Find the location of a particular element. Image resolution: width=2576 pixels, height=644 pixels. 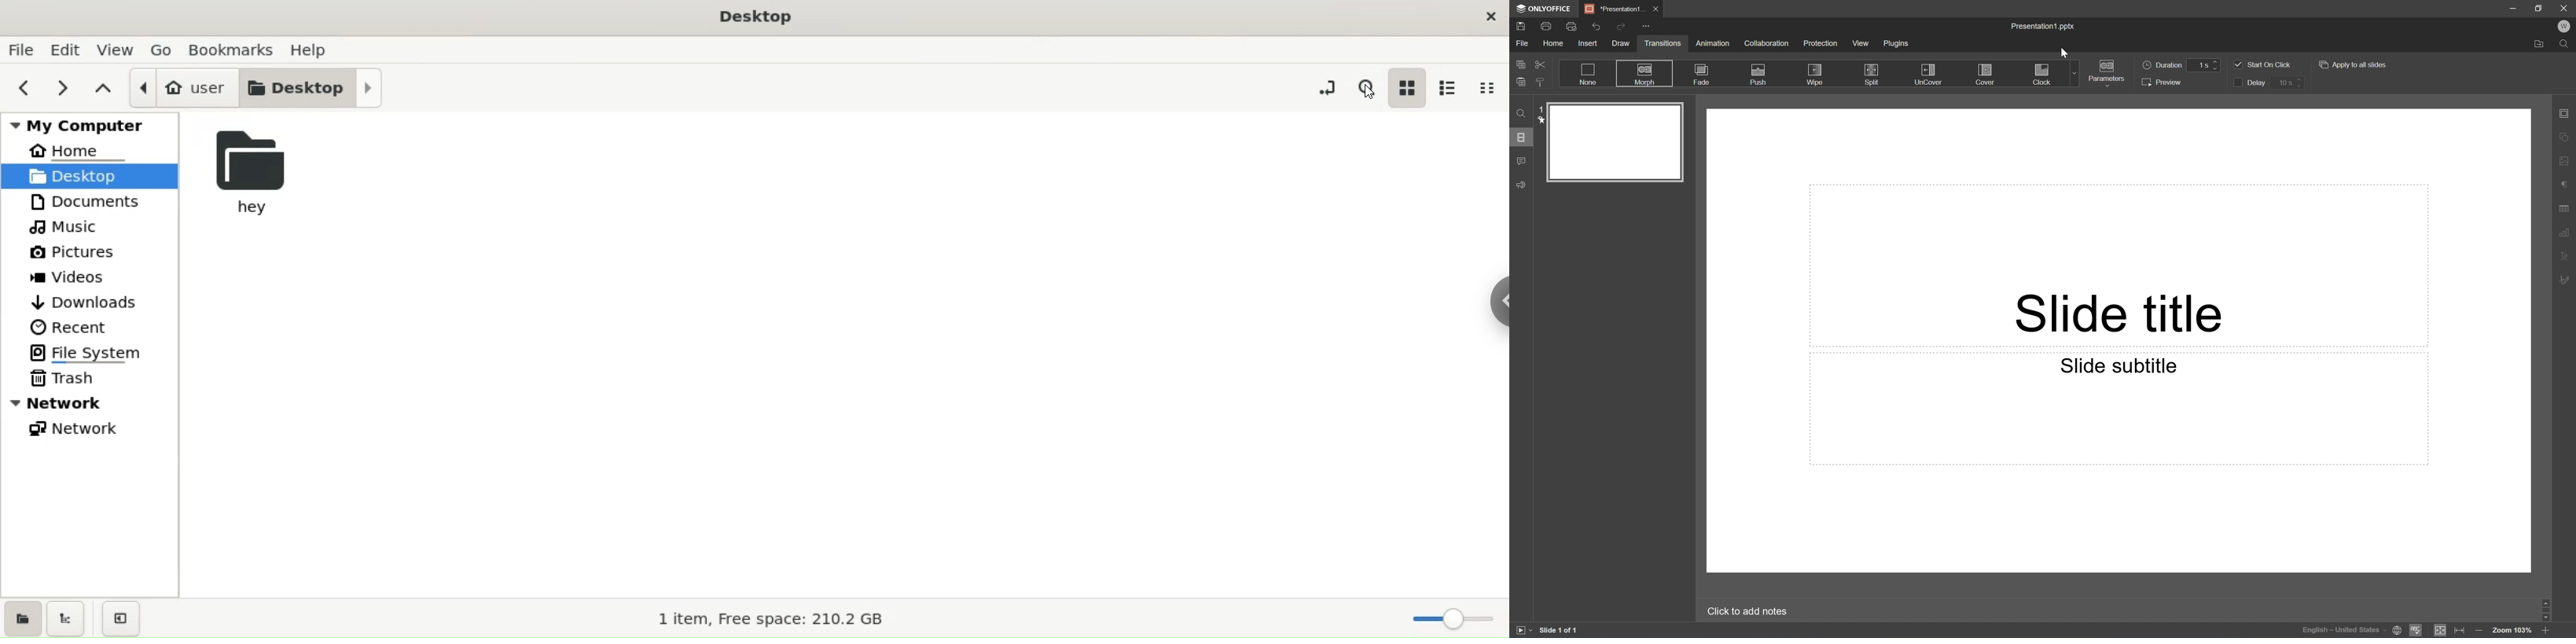

view is located at coordinates (114, 50).